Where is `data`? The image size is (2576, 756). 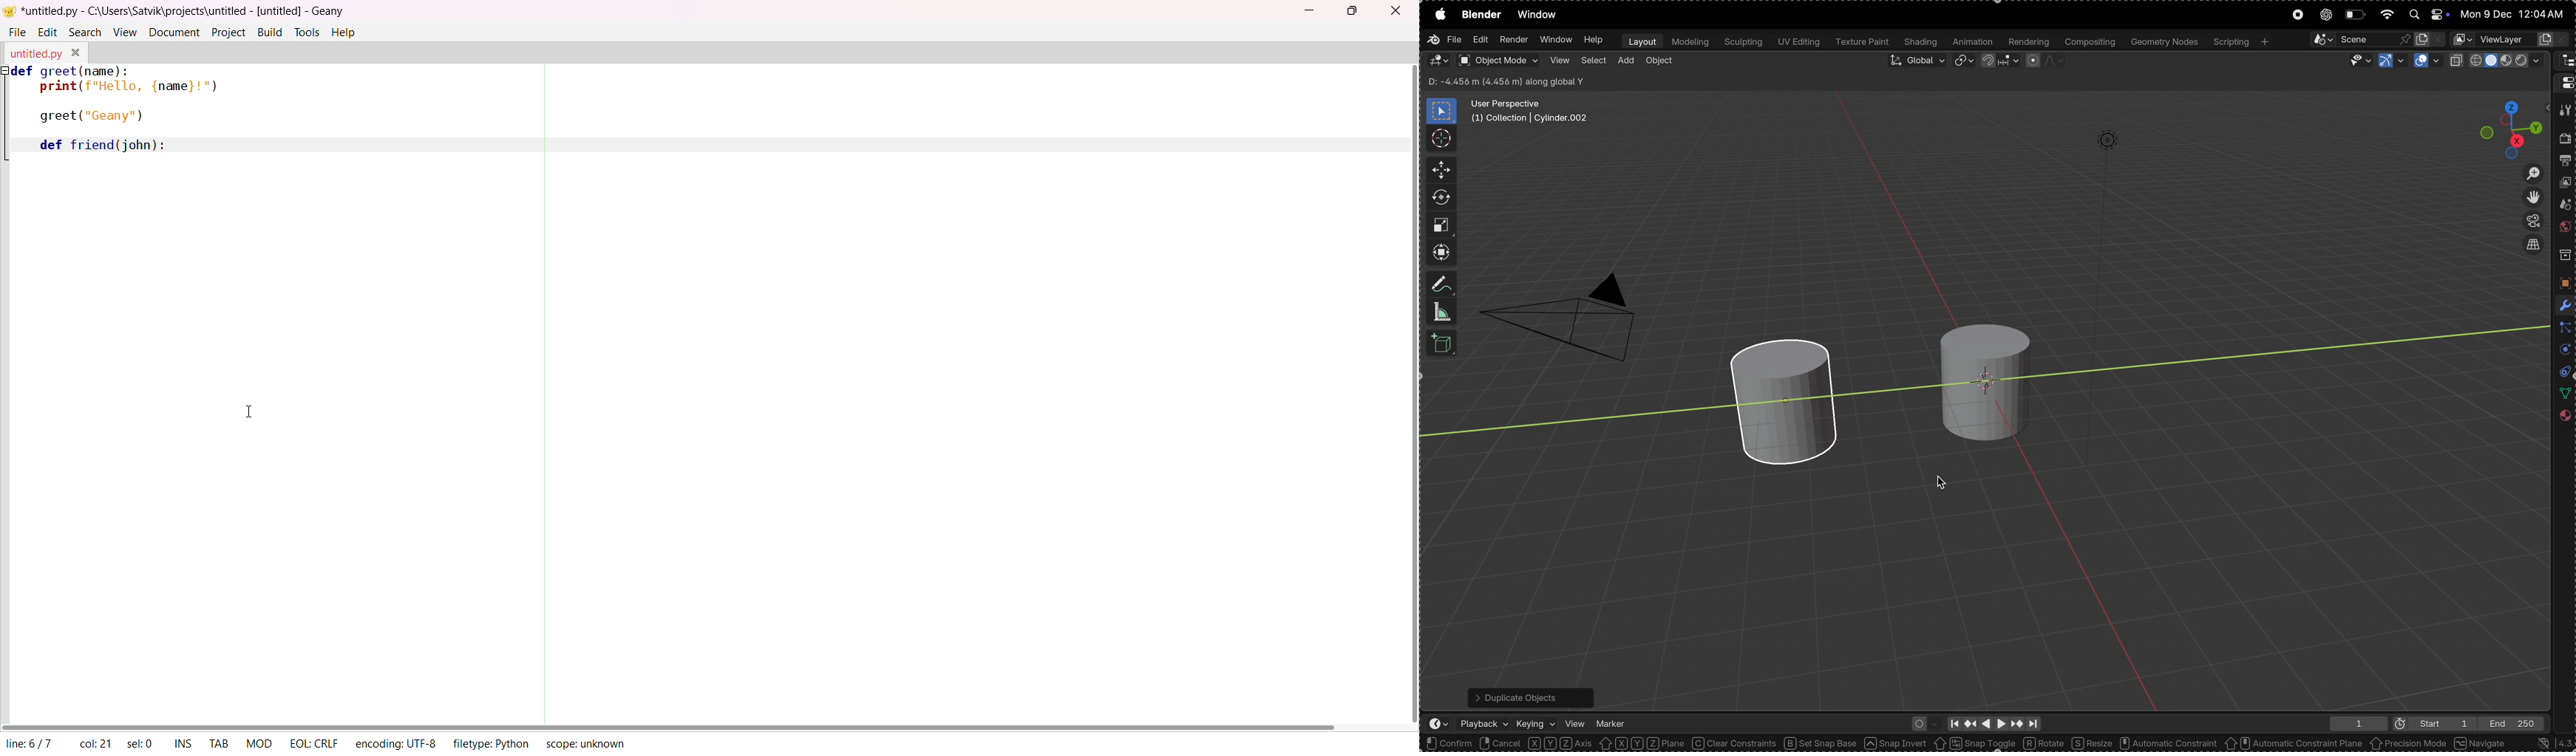
data is located at coordinates (2562, 394).